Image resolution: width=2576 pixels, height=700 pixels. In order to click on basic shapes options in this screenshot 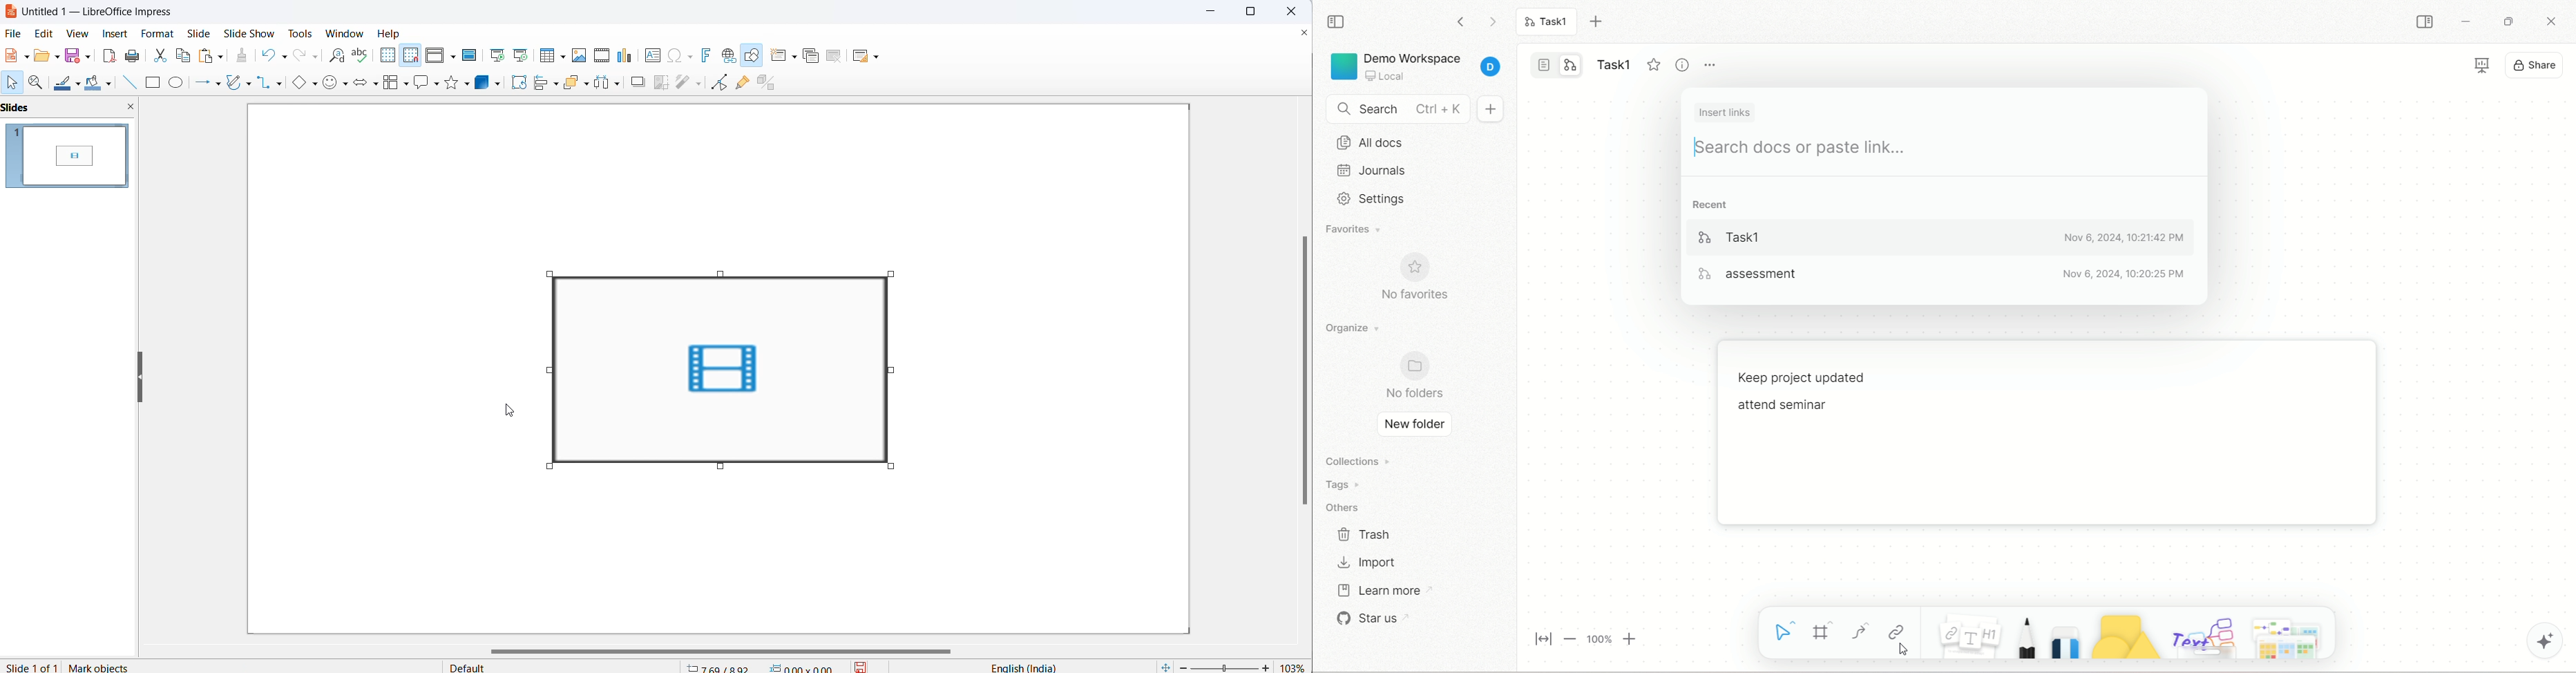, I will do `click(316, 85)`.